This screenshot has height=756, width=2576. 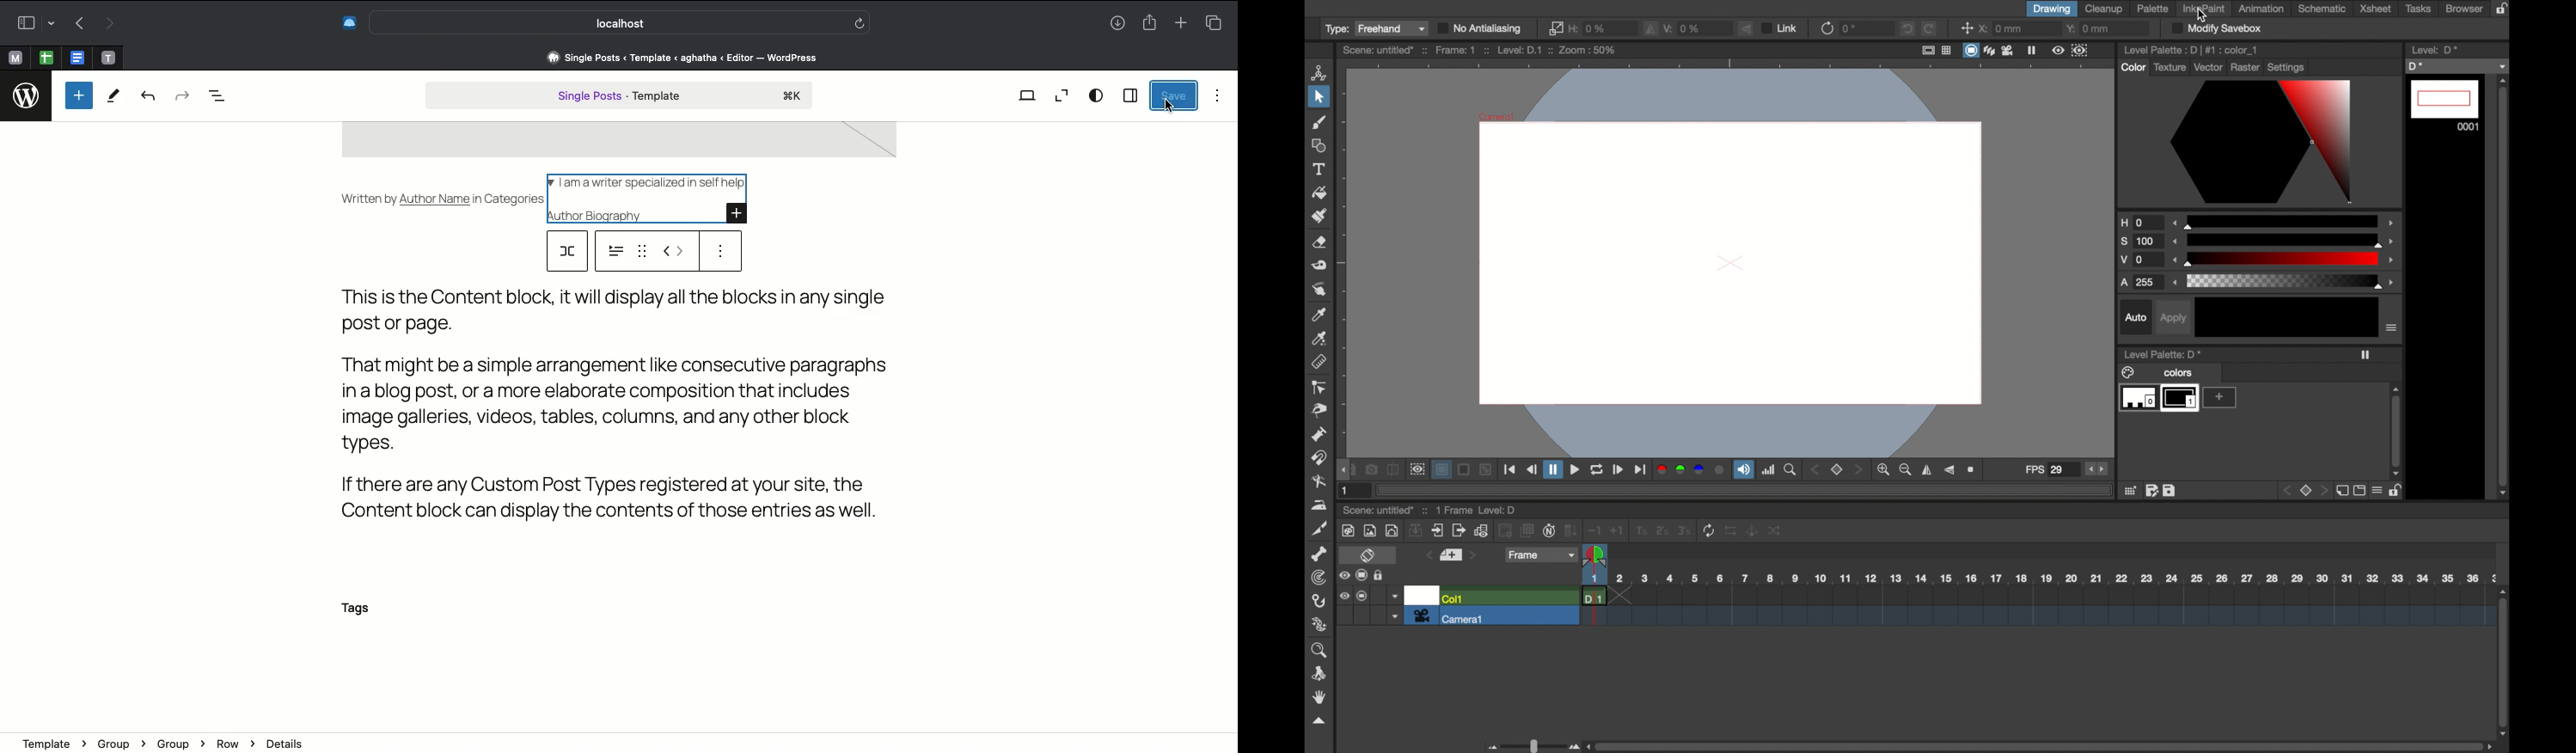 I want to click on fill tool, so click(x=1321, y=192).